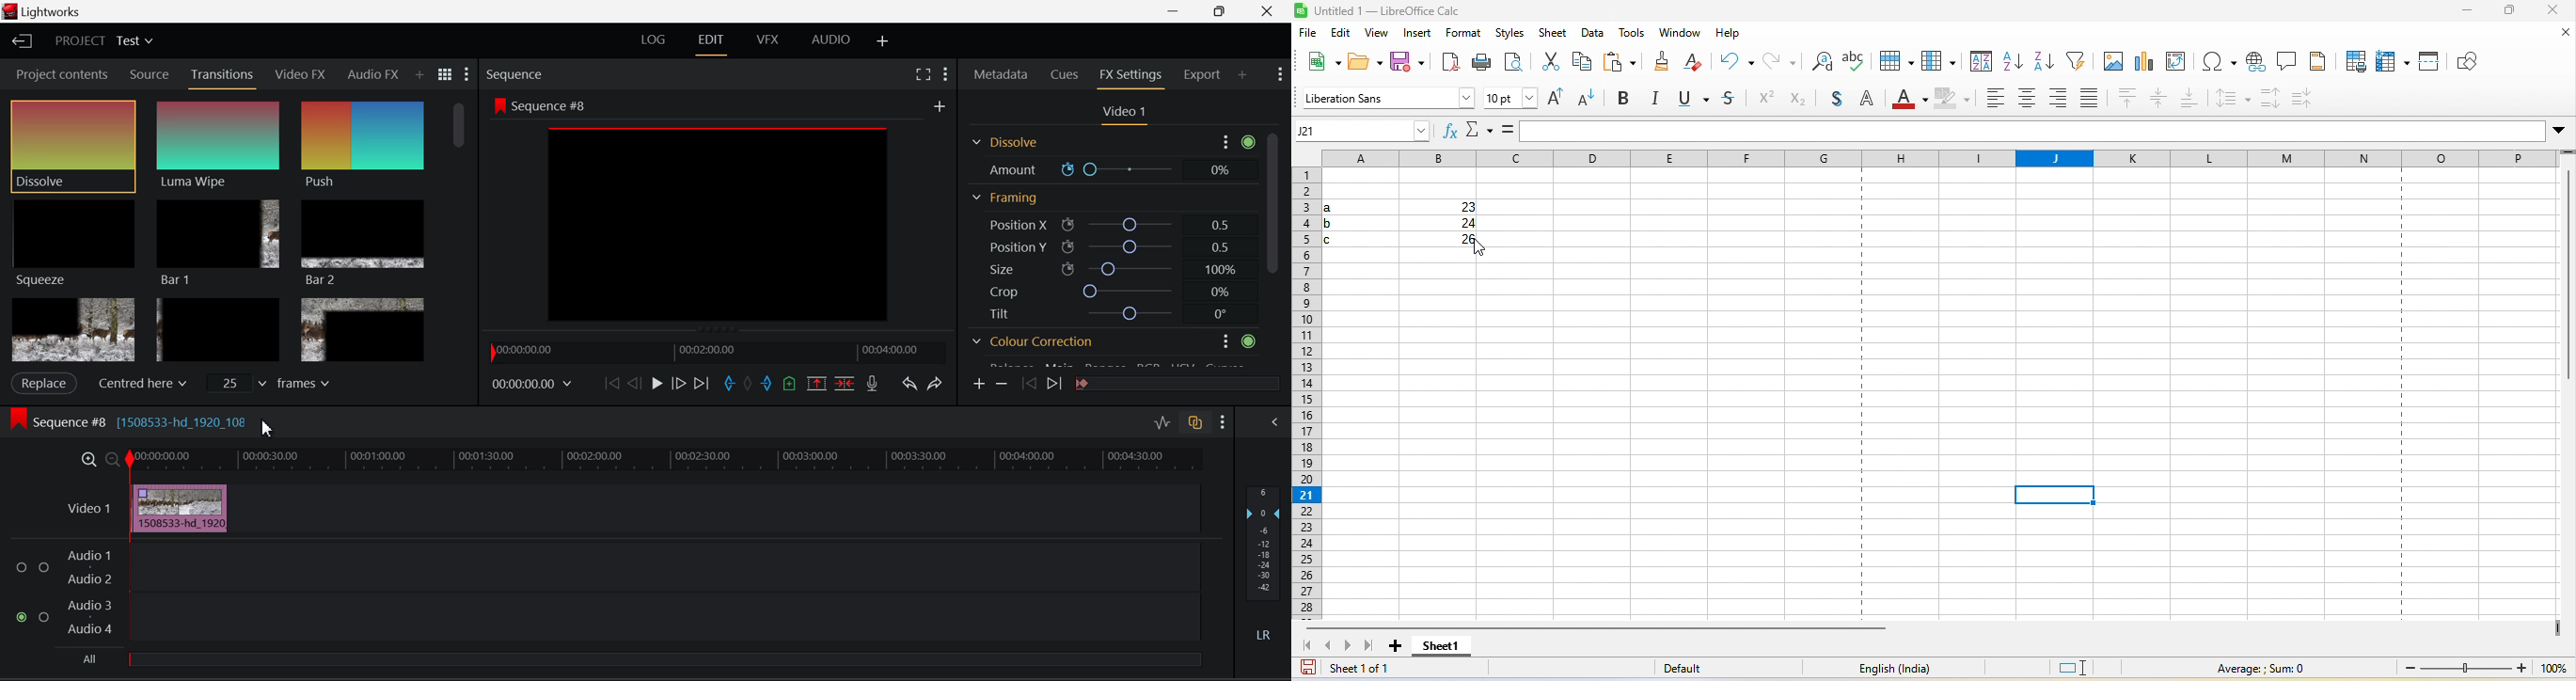 The width and height of the screenshot is (2576, 700). Describe the element at coordinates (112, 460) in the screenshot. I see `Timeline Zoom Out` at that location.